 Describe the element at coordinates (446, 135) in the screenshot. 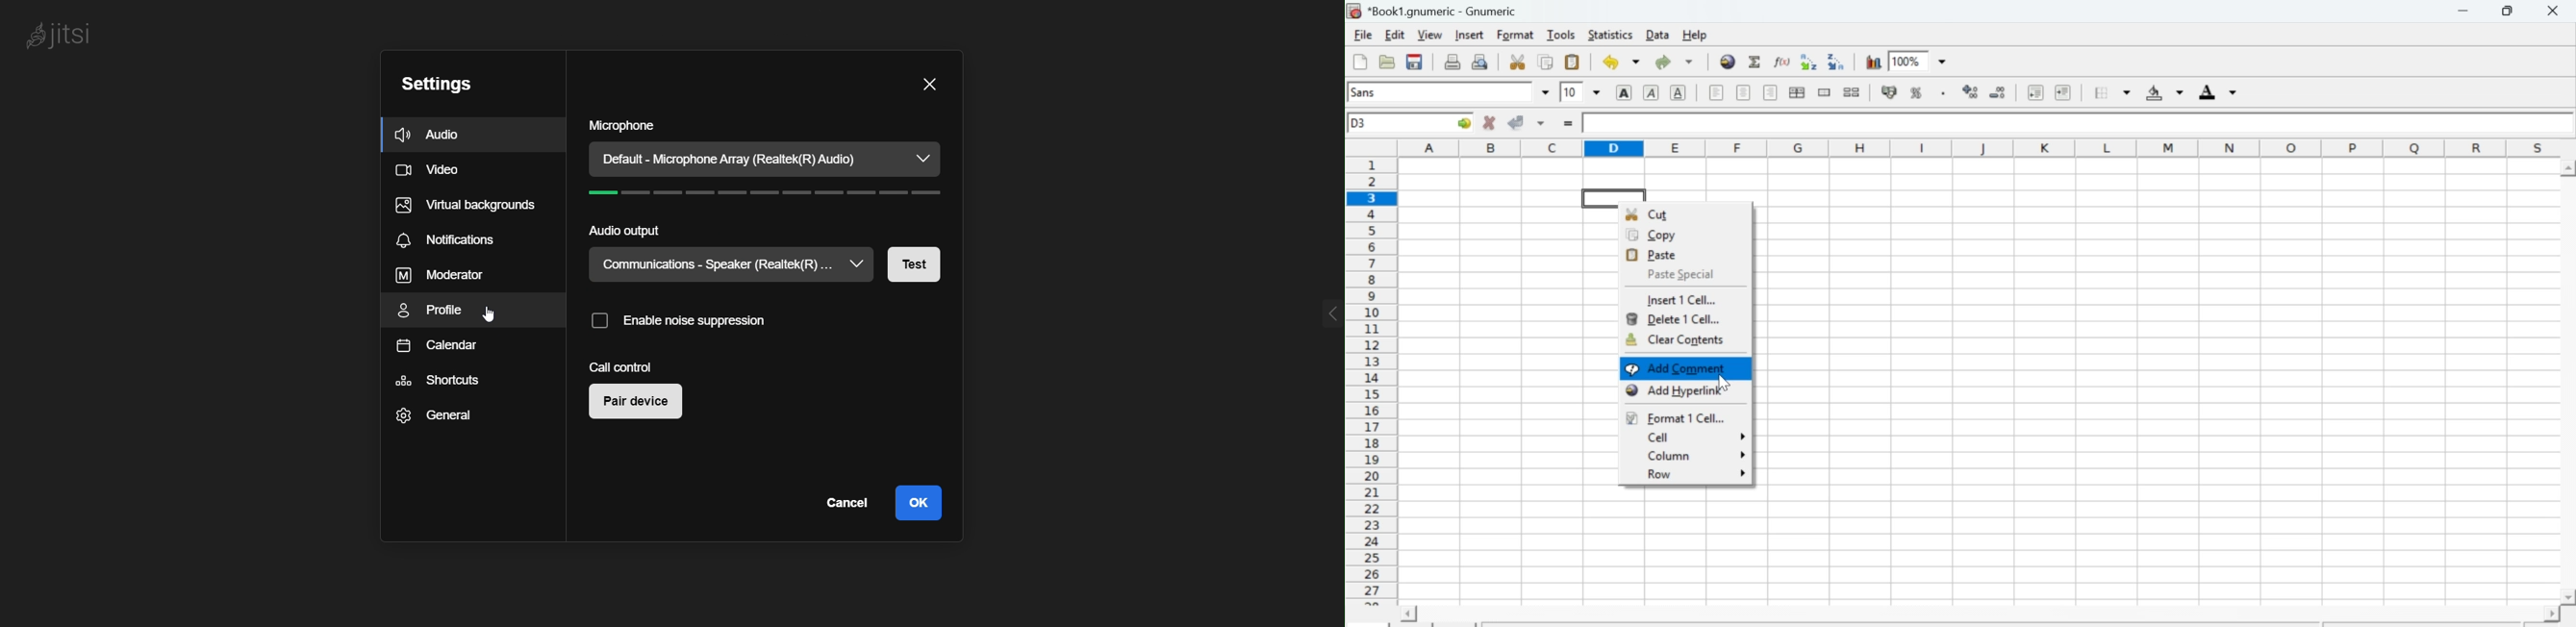

I see `audio` at that location.